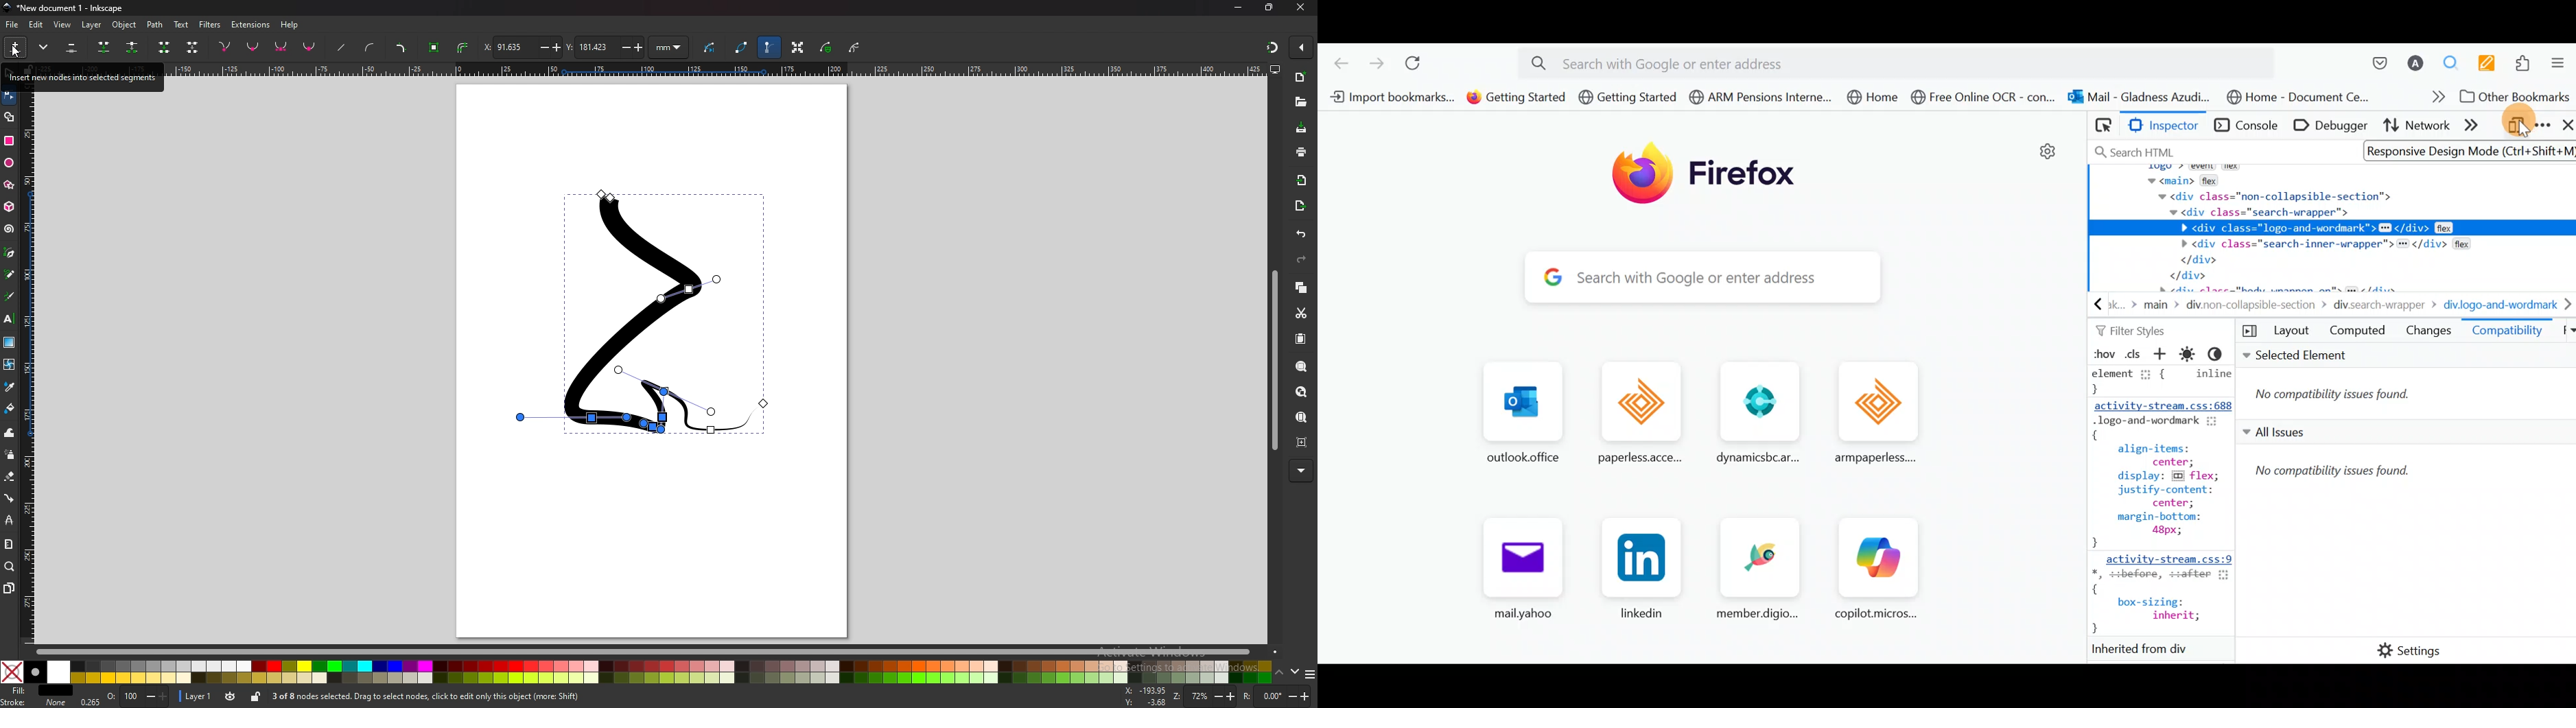 The height and width of the screenshot is (728, 2576). What do you see at coordinates (769, 48) in the screenshot?
I see `bezier handle` at bounding box center [769, 48].